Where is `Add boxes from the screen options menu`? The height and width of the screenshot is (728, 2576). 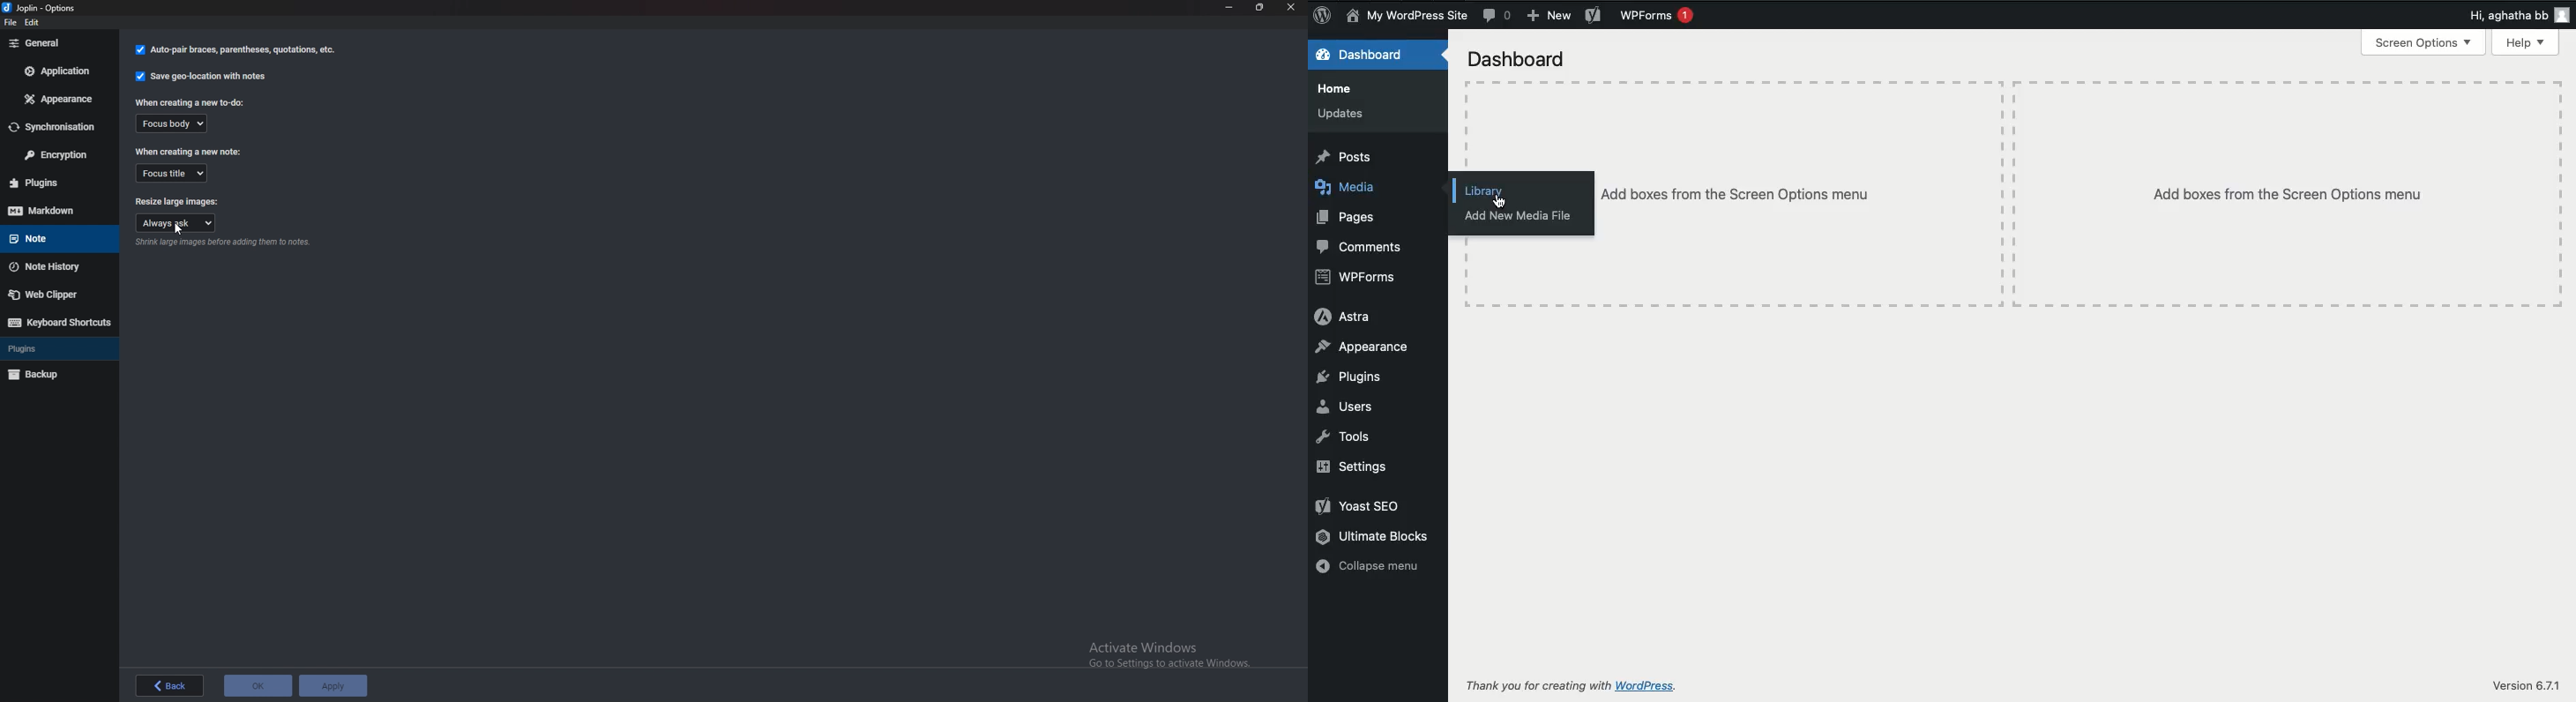
Add boxes from the screen options menu is located at coordinates (2289, 193).